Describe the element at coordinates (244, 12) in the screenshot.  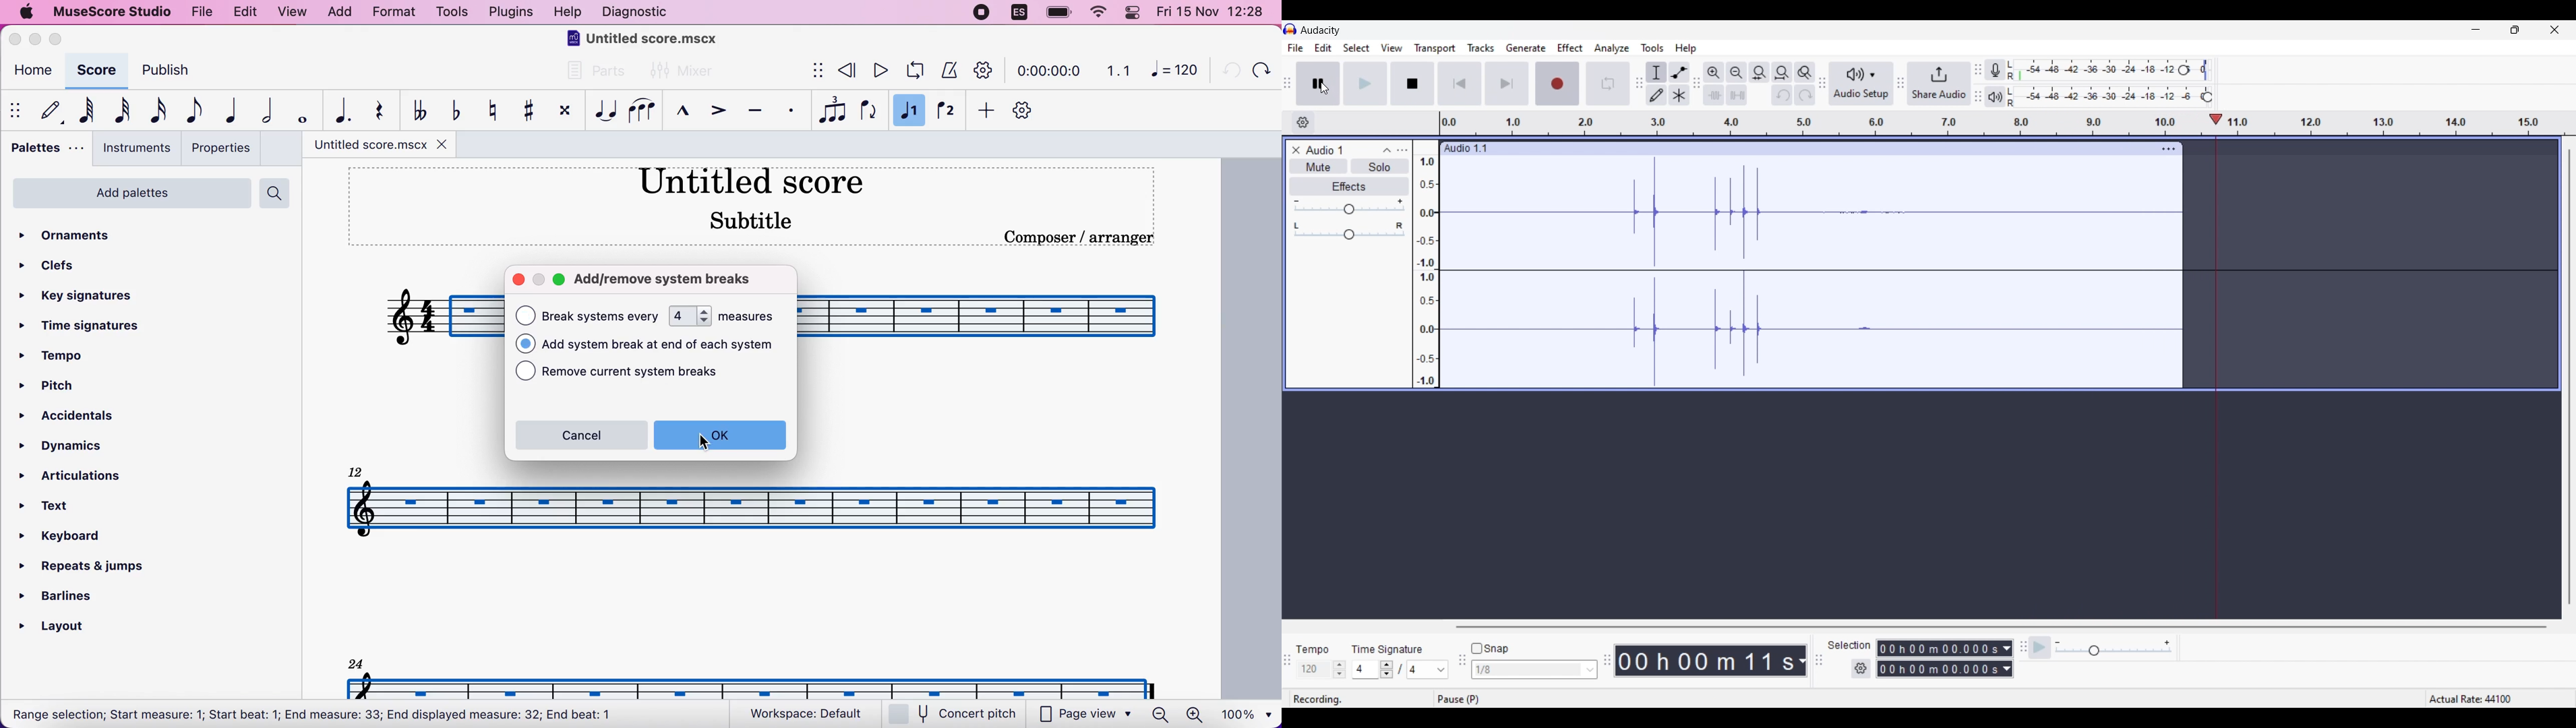
I see `edit` at that location.